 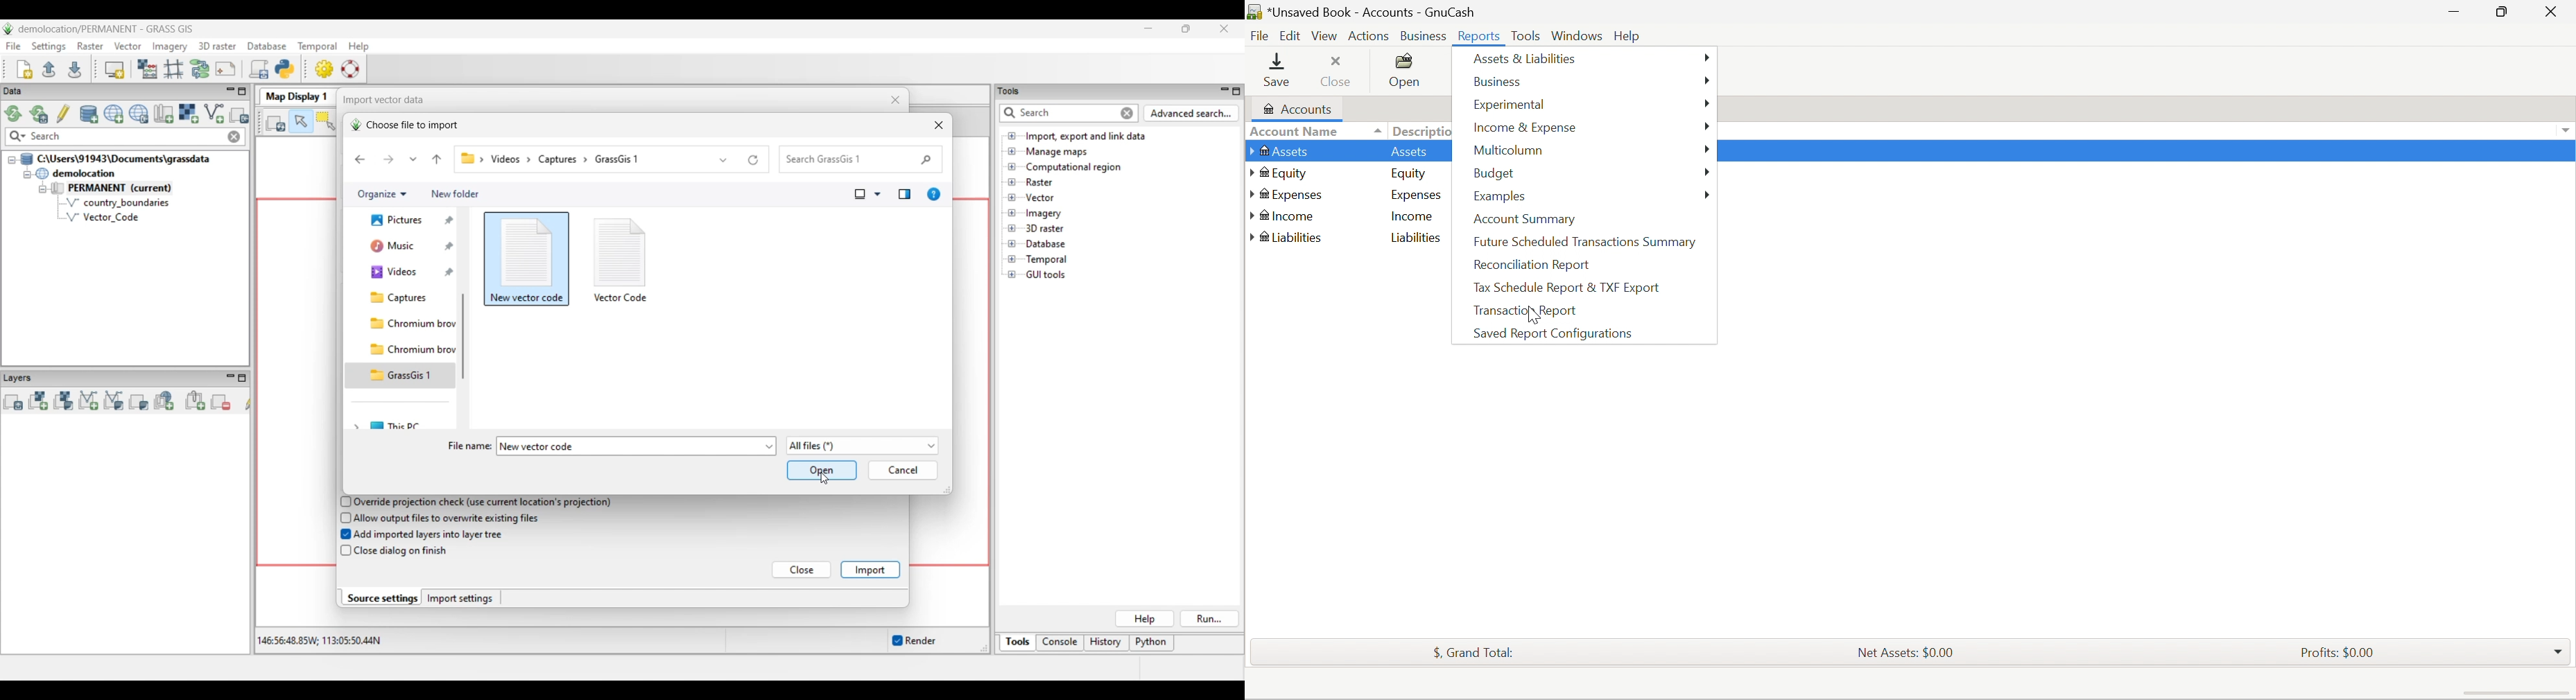 I want to click on Expenses, so click(x=1289, y=196).